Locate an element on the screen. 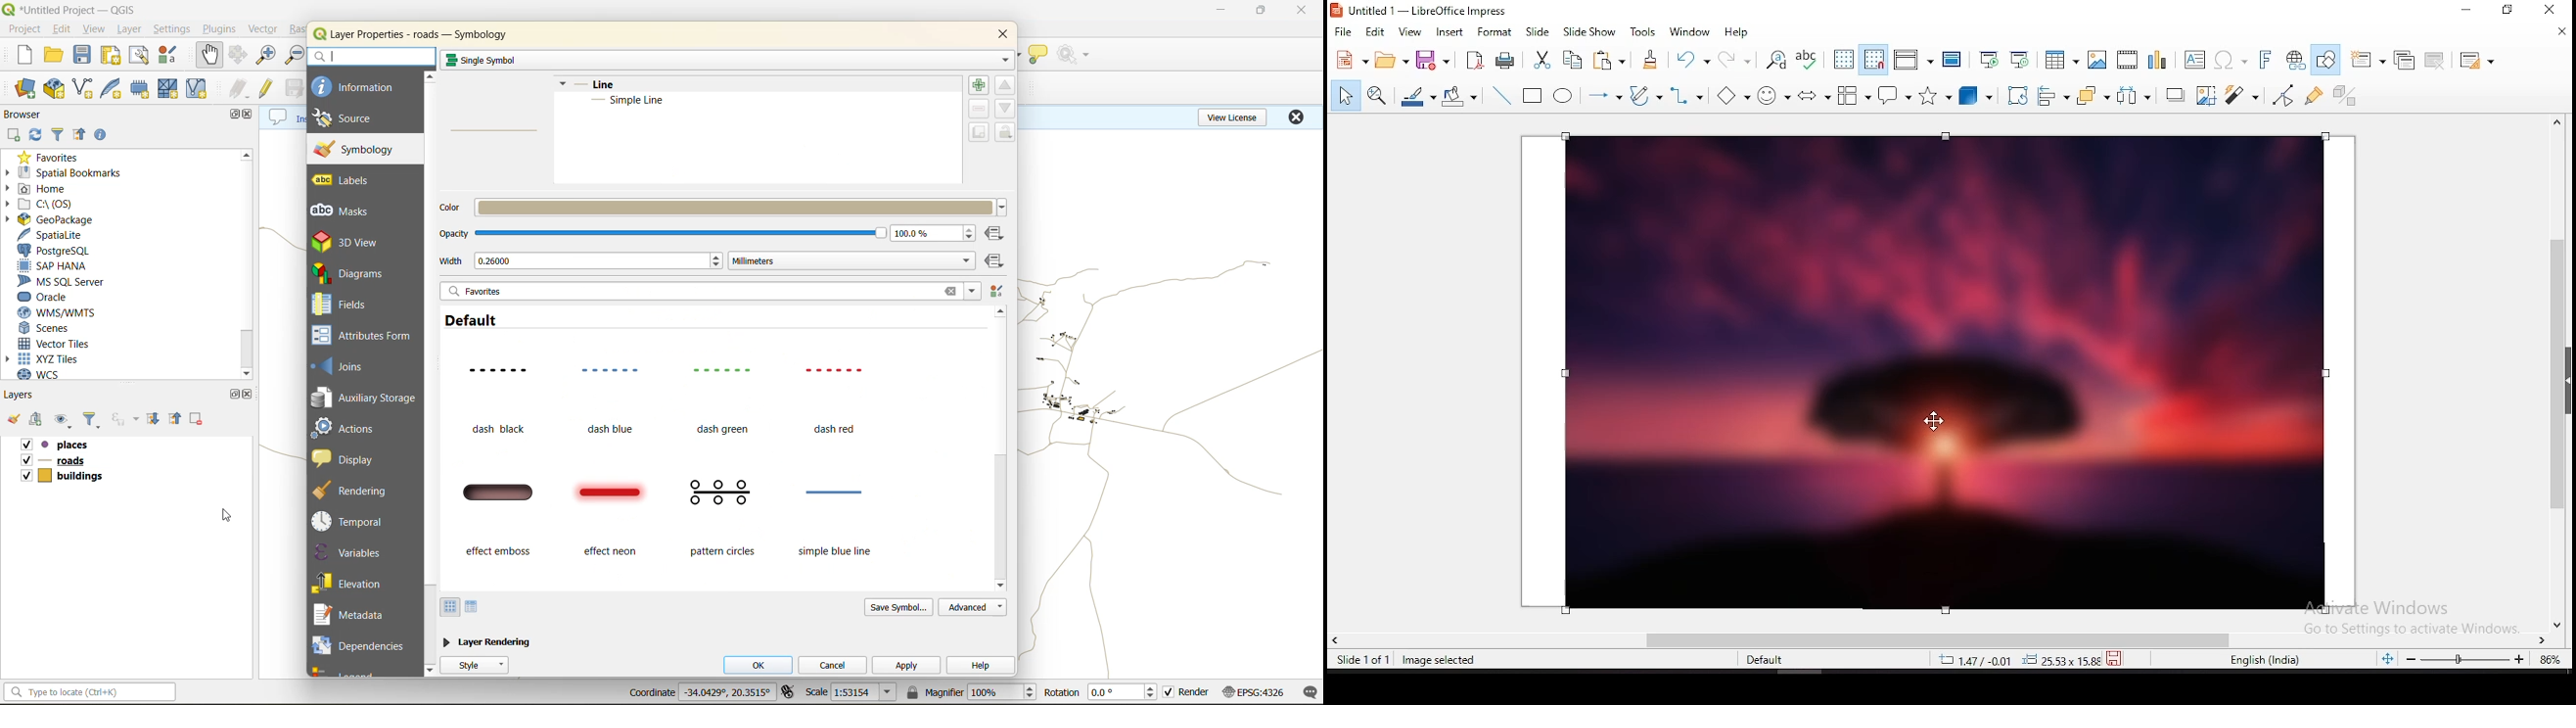  vertical scroll bar is located at coordinates (432, 612).